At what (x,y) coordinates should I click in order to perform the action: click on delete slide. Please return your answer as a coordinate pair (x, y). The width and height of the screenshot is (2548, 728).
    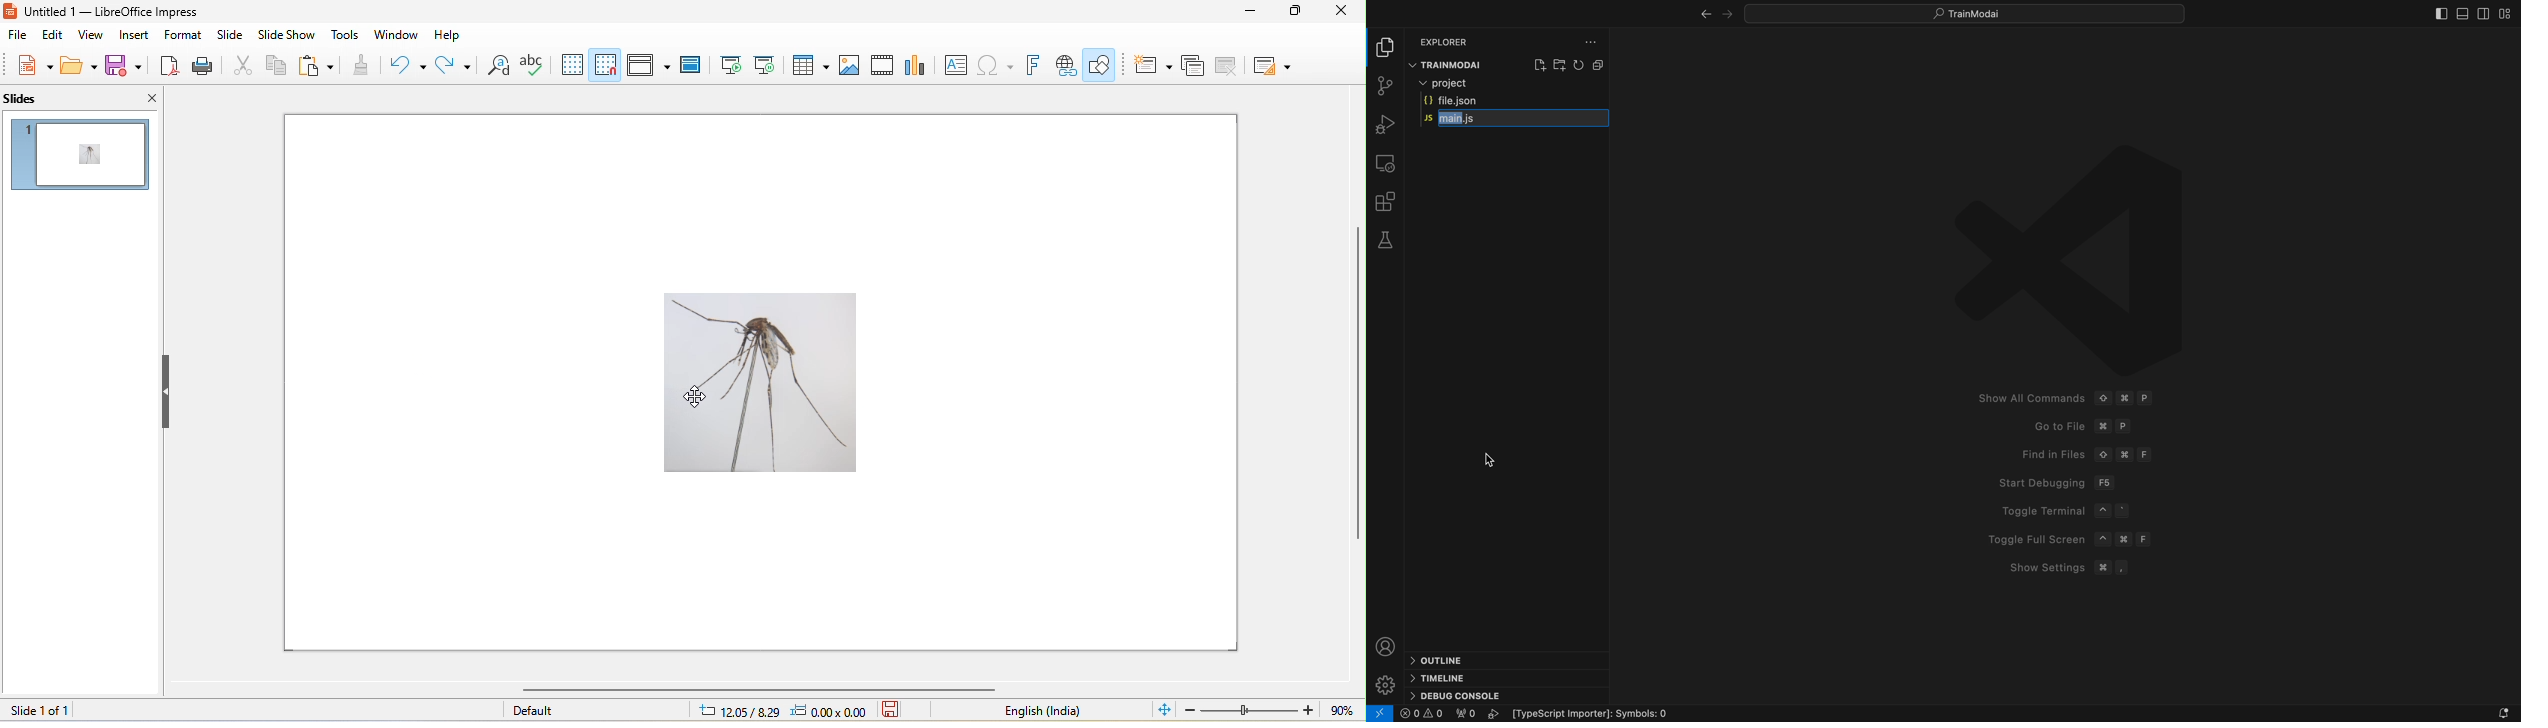
    Looking at the image, I should click on (1228, 66).